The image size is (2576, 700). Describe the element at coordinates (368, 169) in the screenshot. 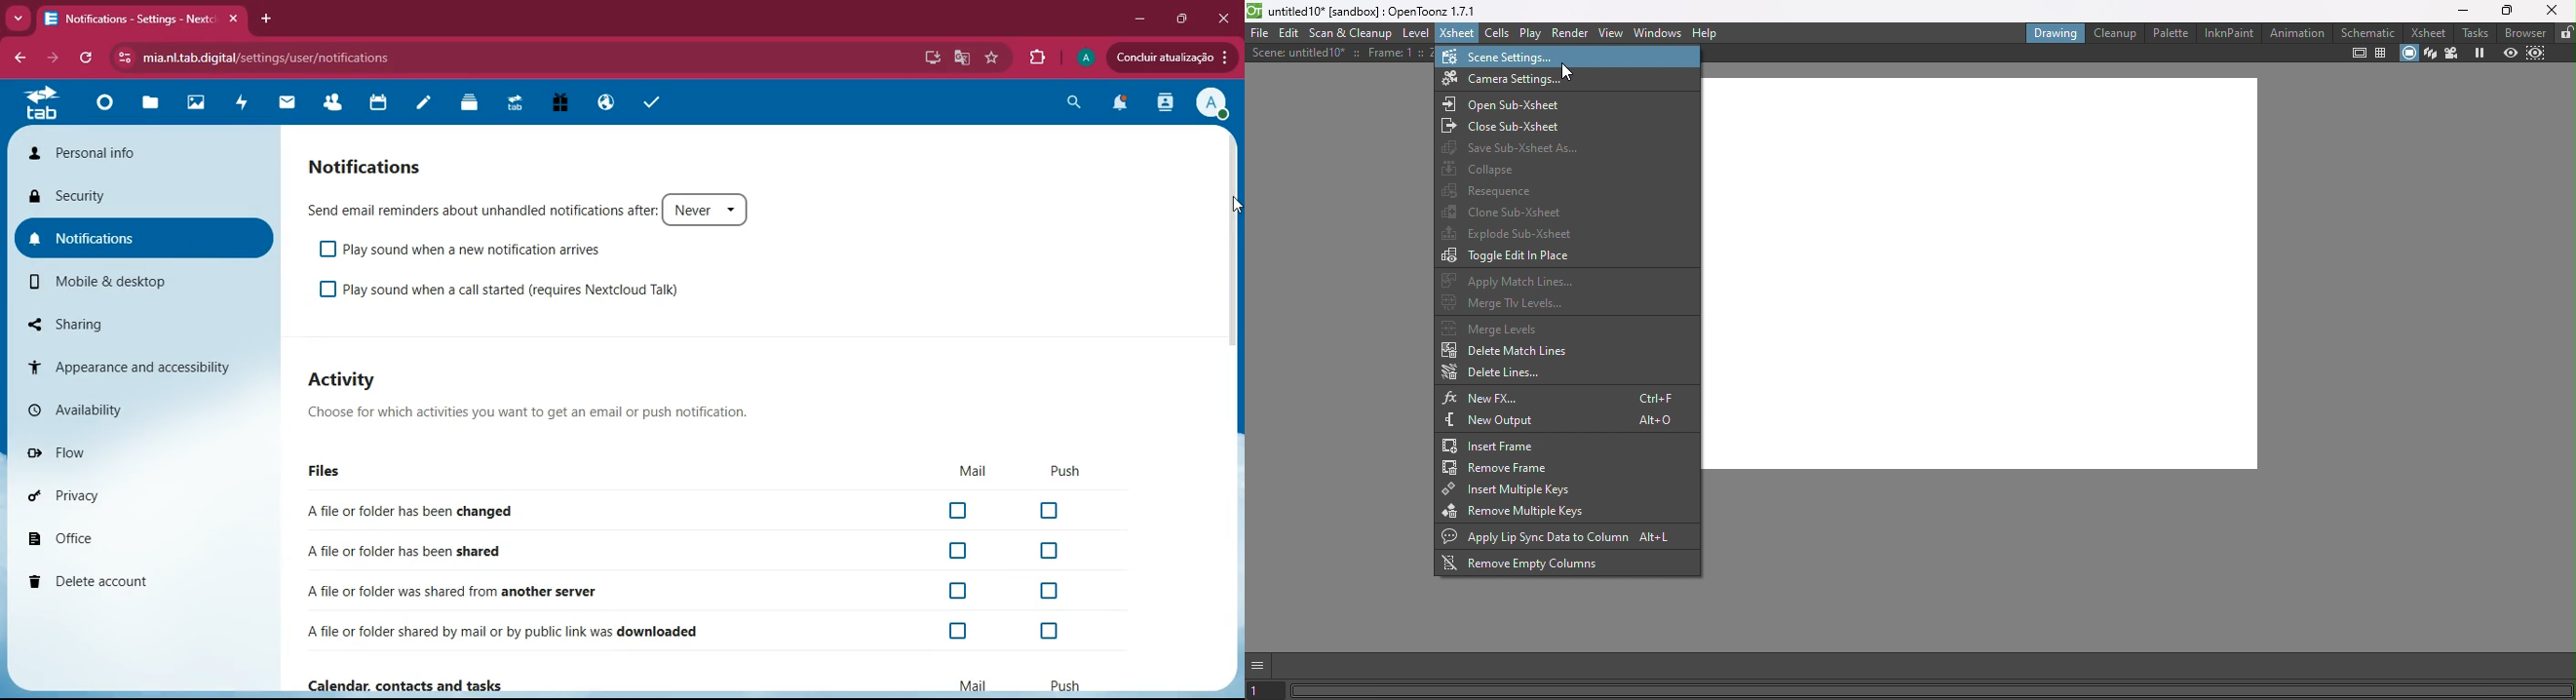

I see `Notifications` at that location.